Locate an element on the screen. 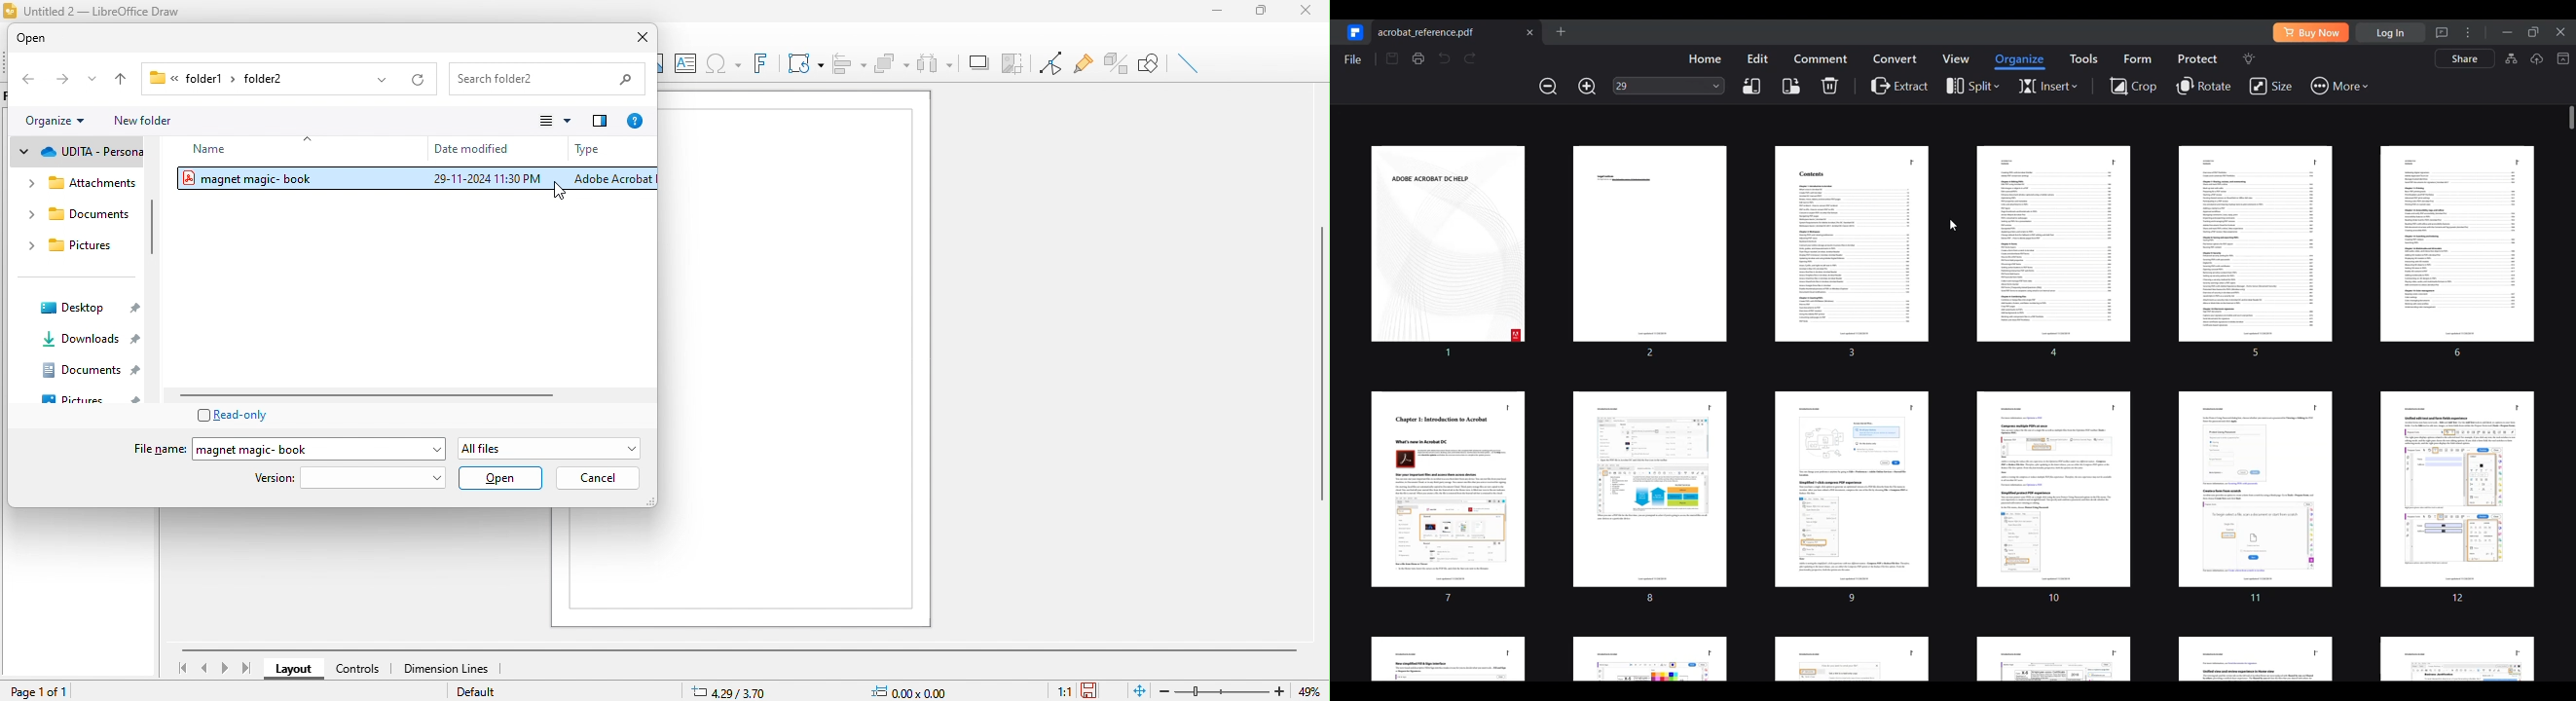 The image size is (2576, 728). gluepoint function is located at coordinates (1082, 65).